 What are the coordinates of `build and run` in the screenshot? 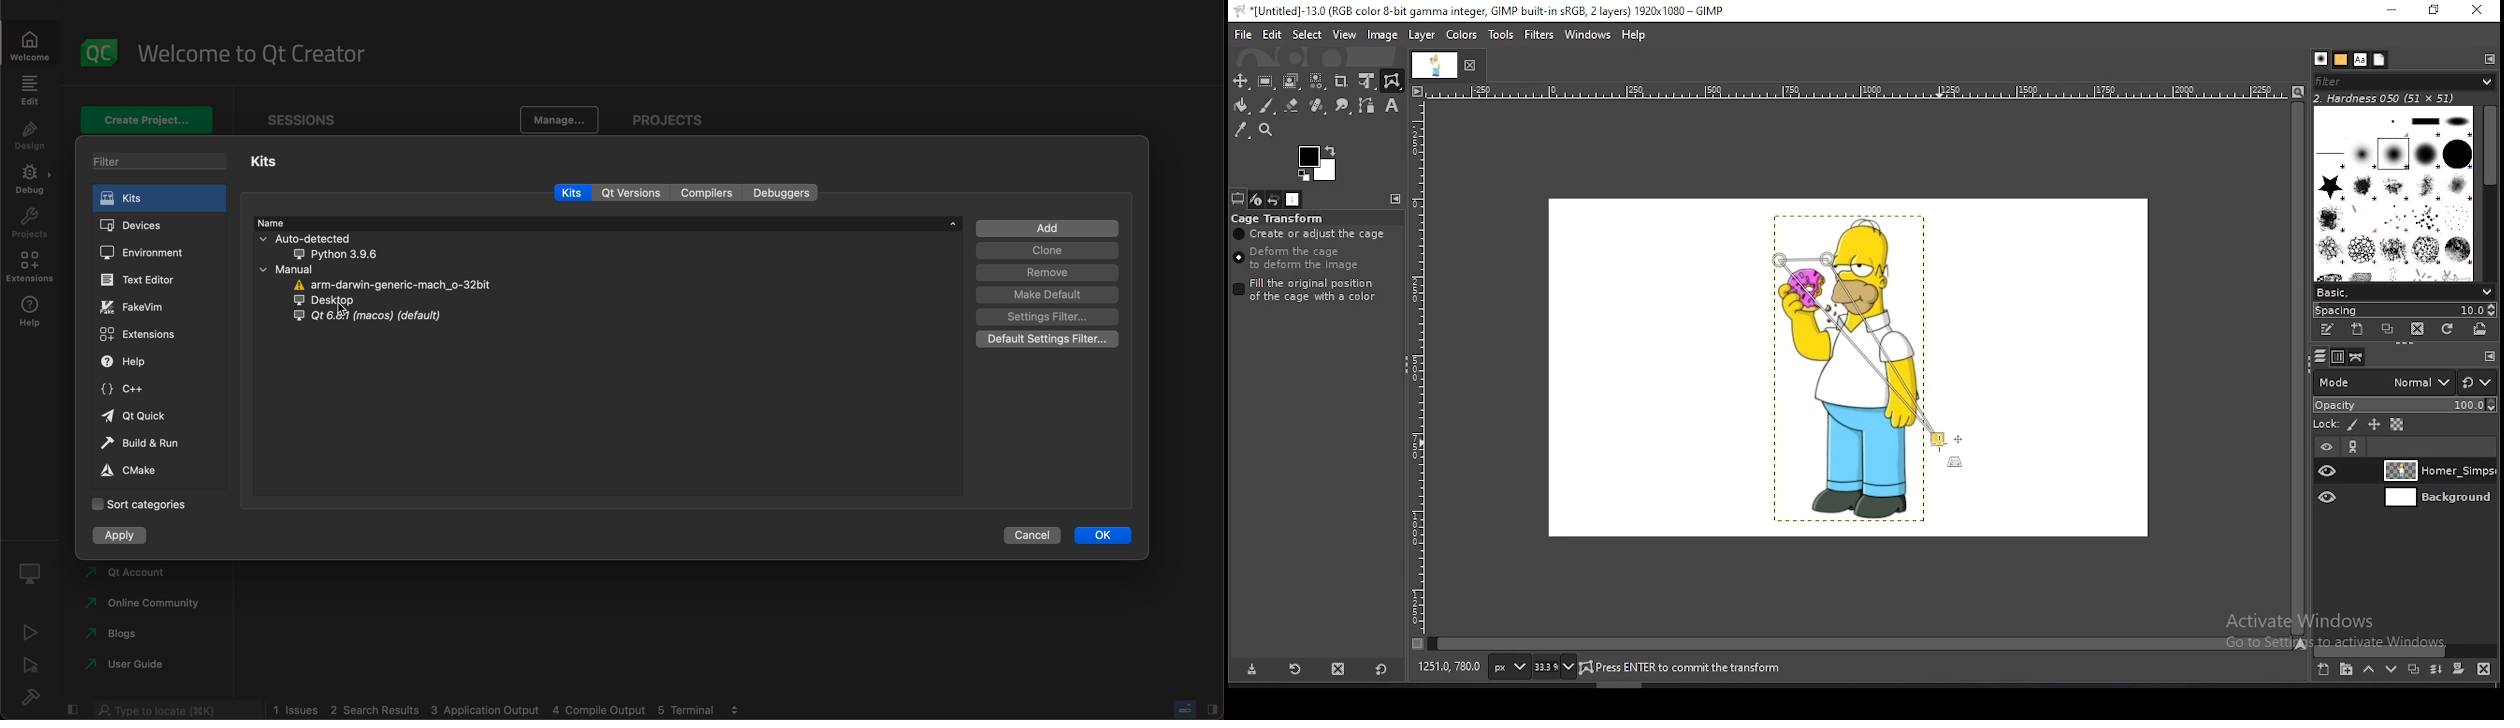 It's located at (142, 442).